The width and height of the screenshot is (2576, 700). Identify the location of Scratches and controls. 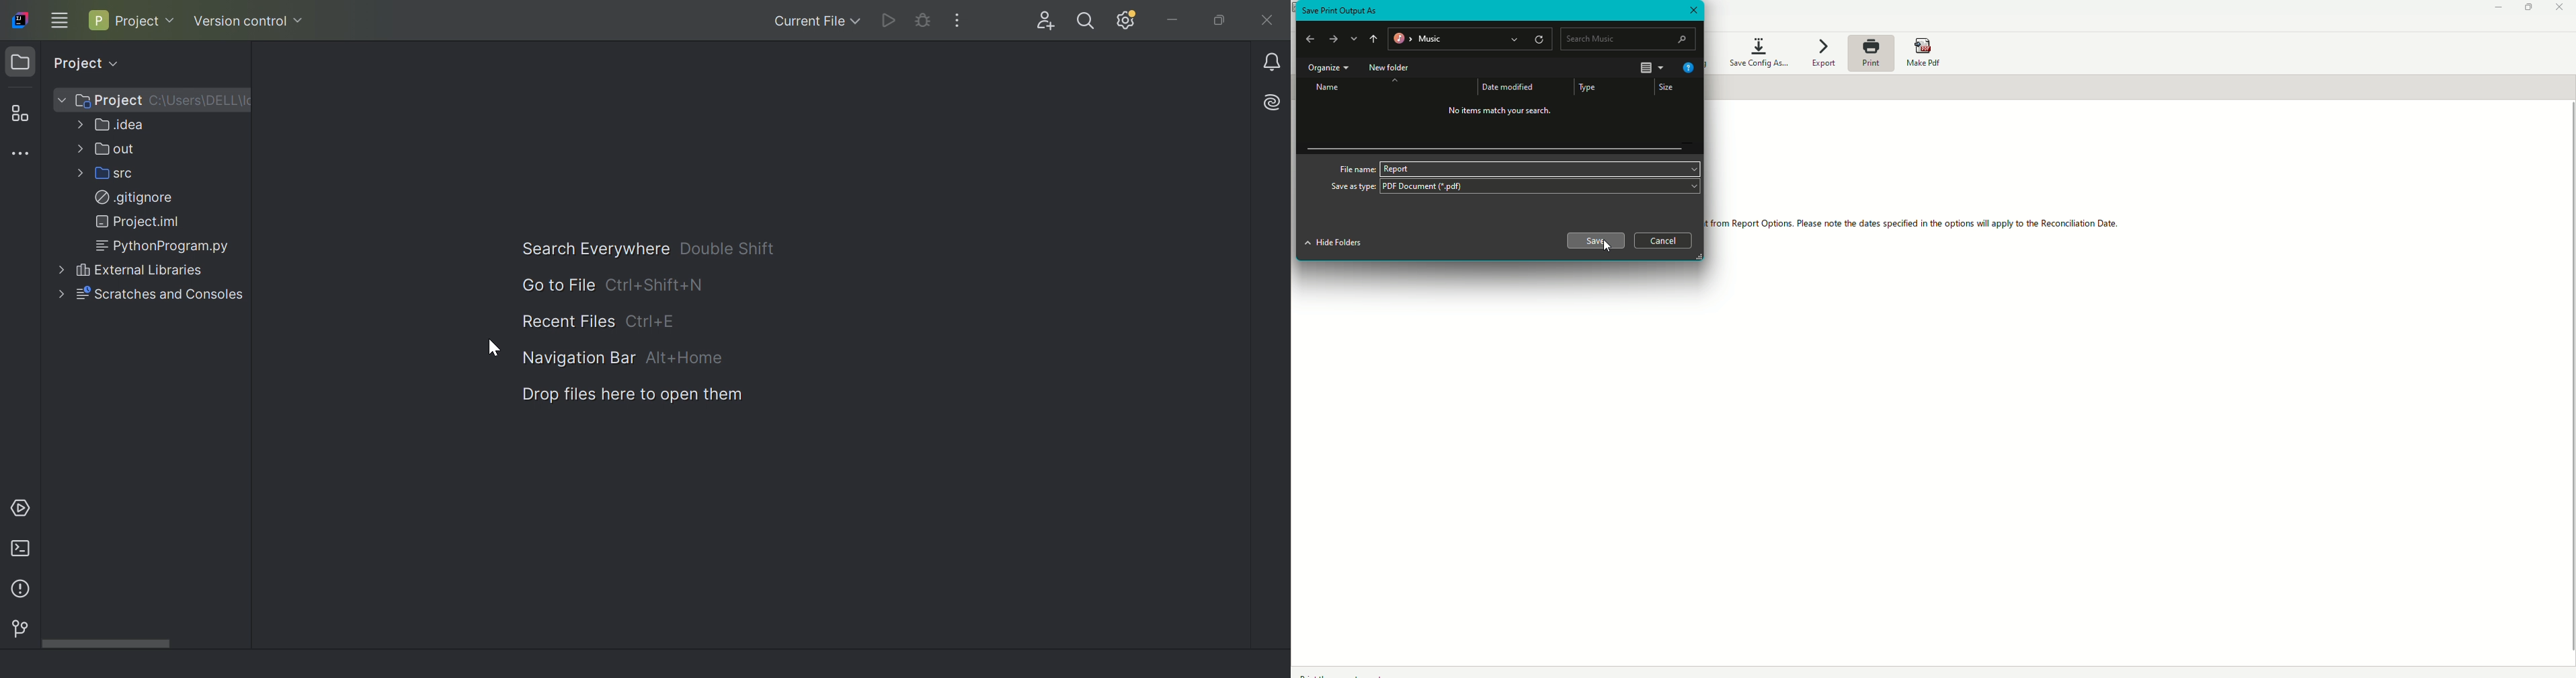
(150, 294).